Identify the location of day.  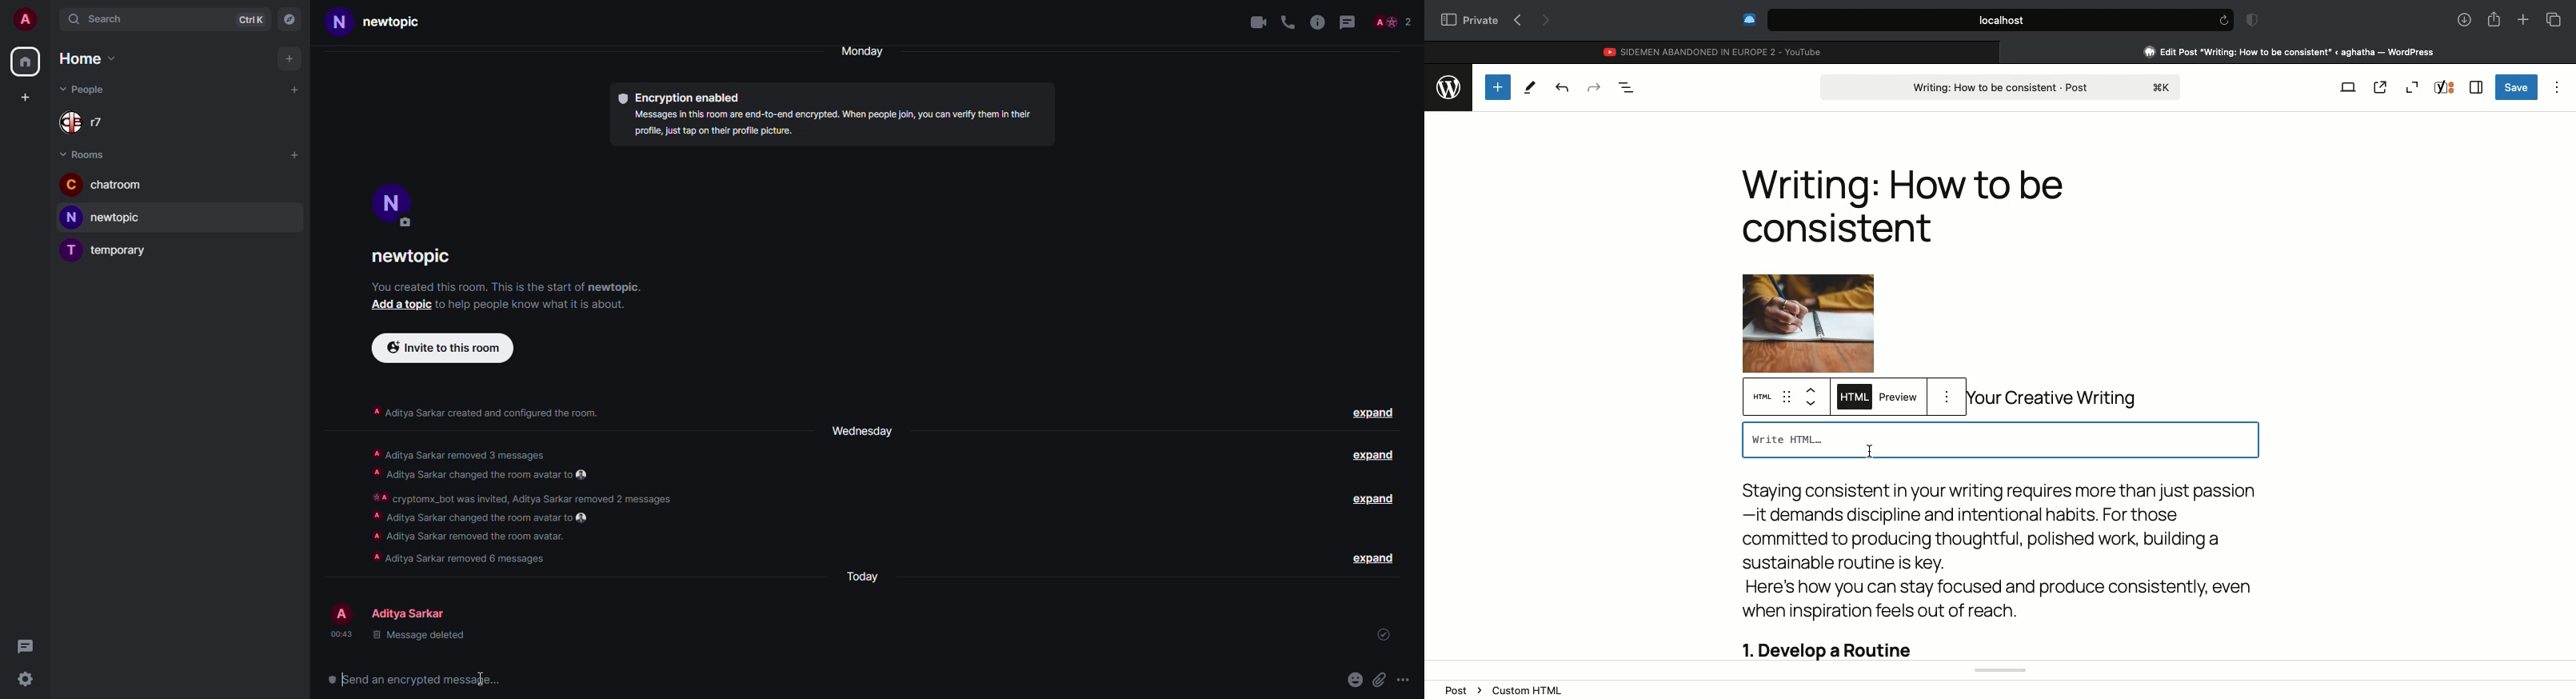
(859, 430).